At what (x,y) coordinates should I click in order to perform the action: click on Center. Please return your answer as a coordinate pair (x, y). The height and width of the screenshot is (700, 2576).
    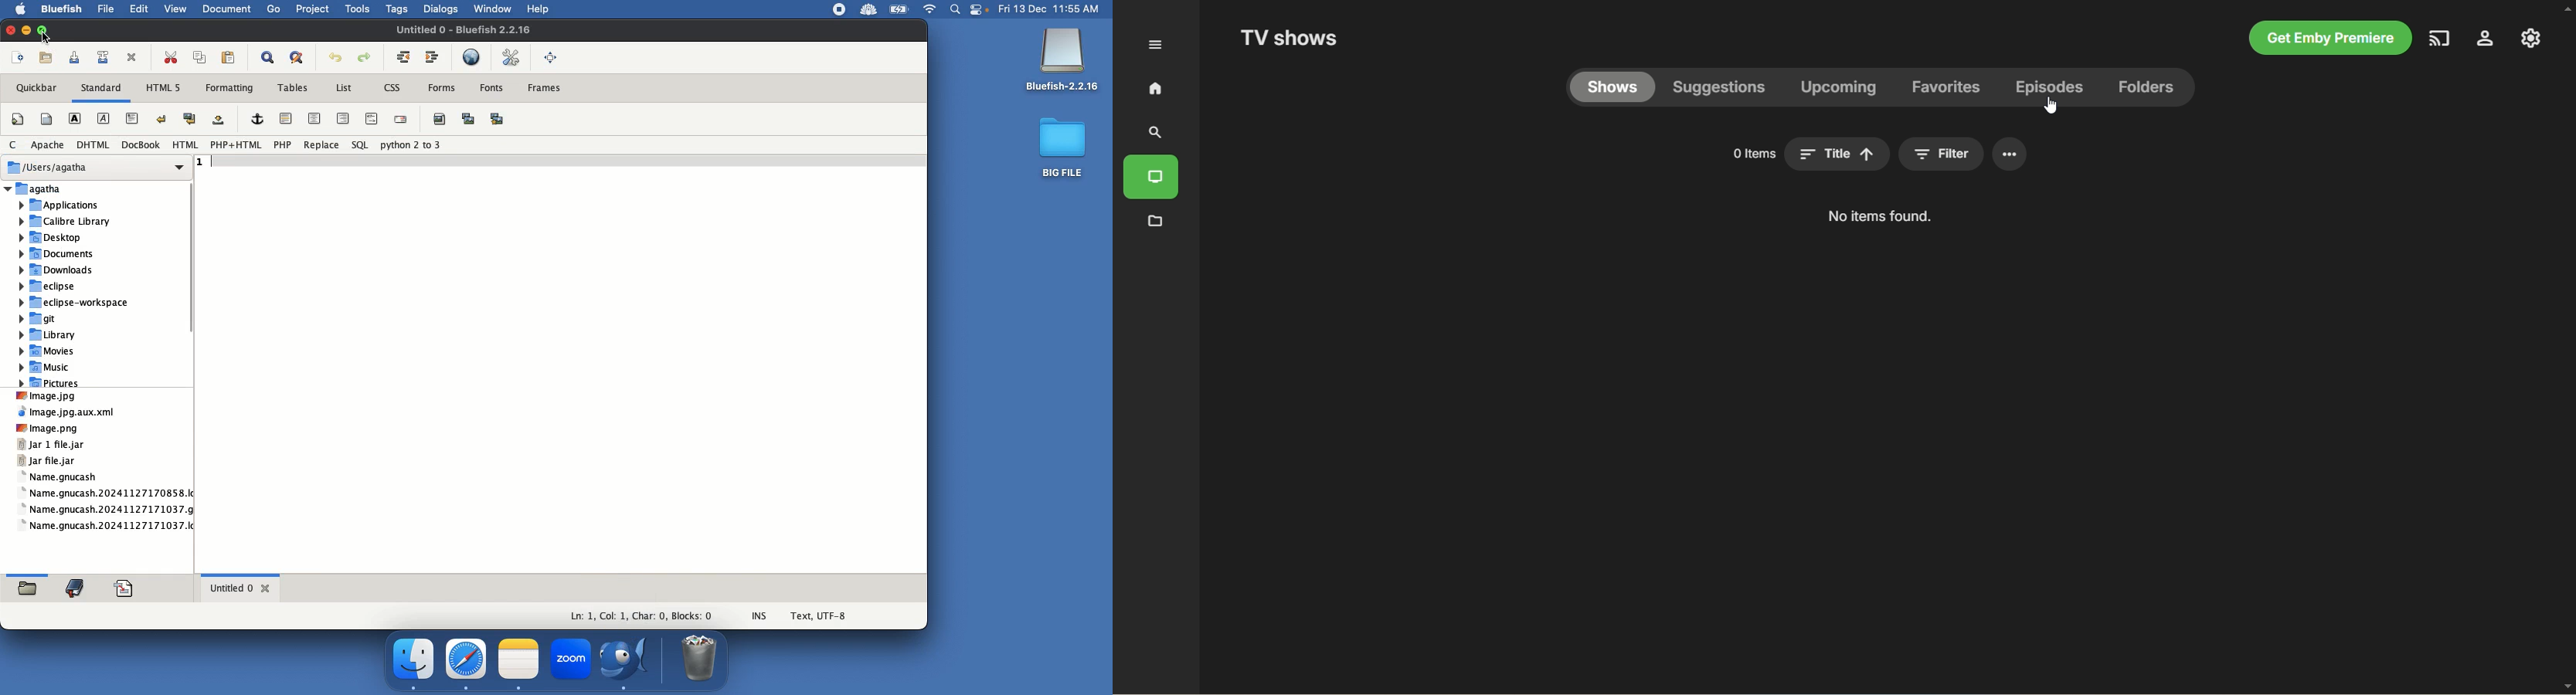
    Looking at the image, I should click on (316, 120).